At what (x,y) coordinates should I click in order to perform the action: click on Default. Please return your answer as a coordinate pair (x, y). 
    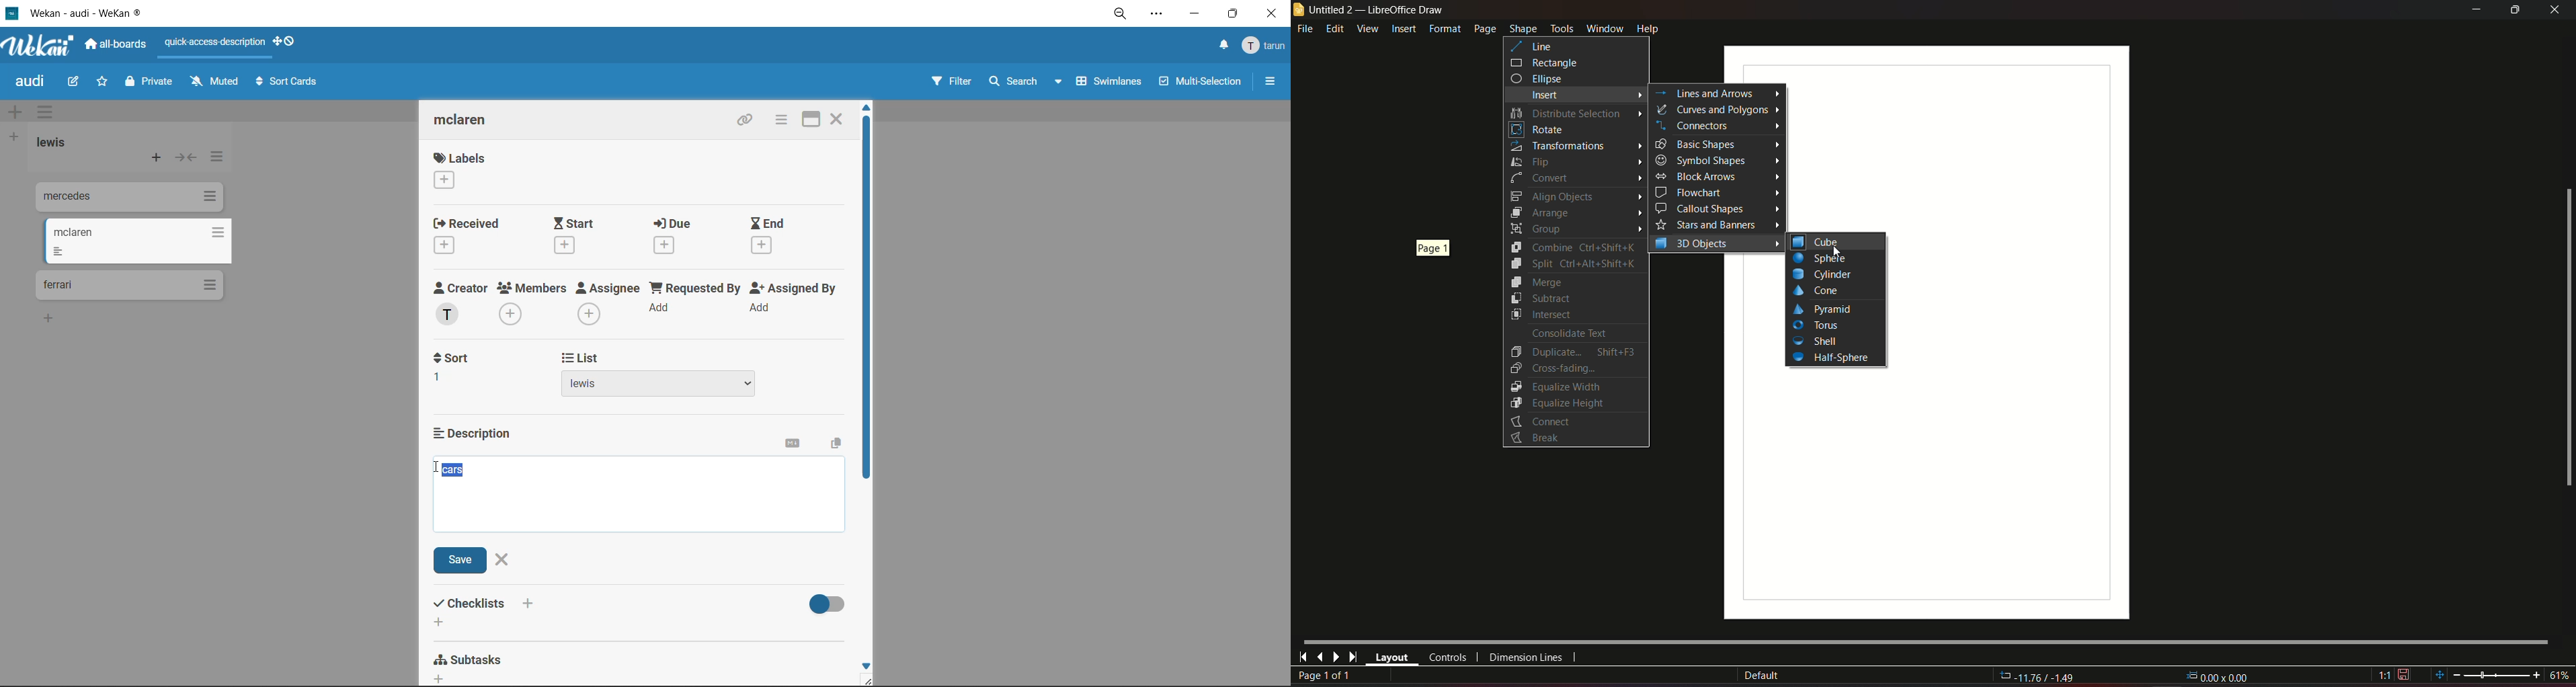
    Looking at the image, I should click on (1761, 676).